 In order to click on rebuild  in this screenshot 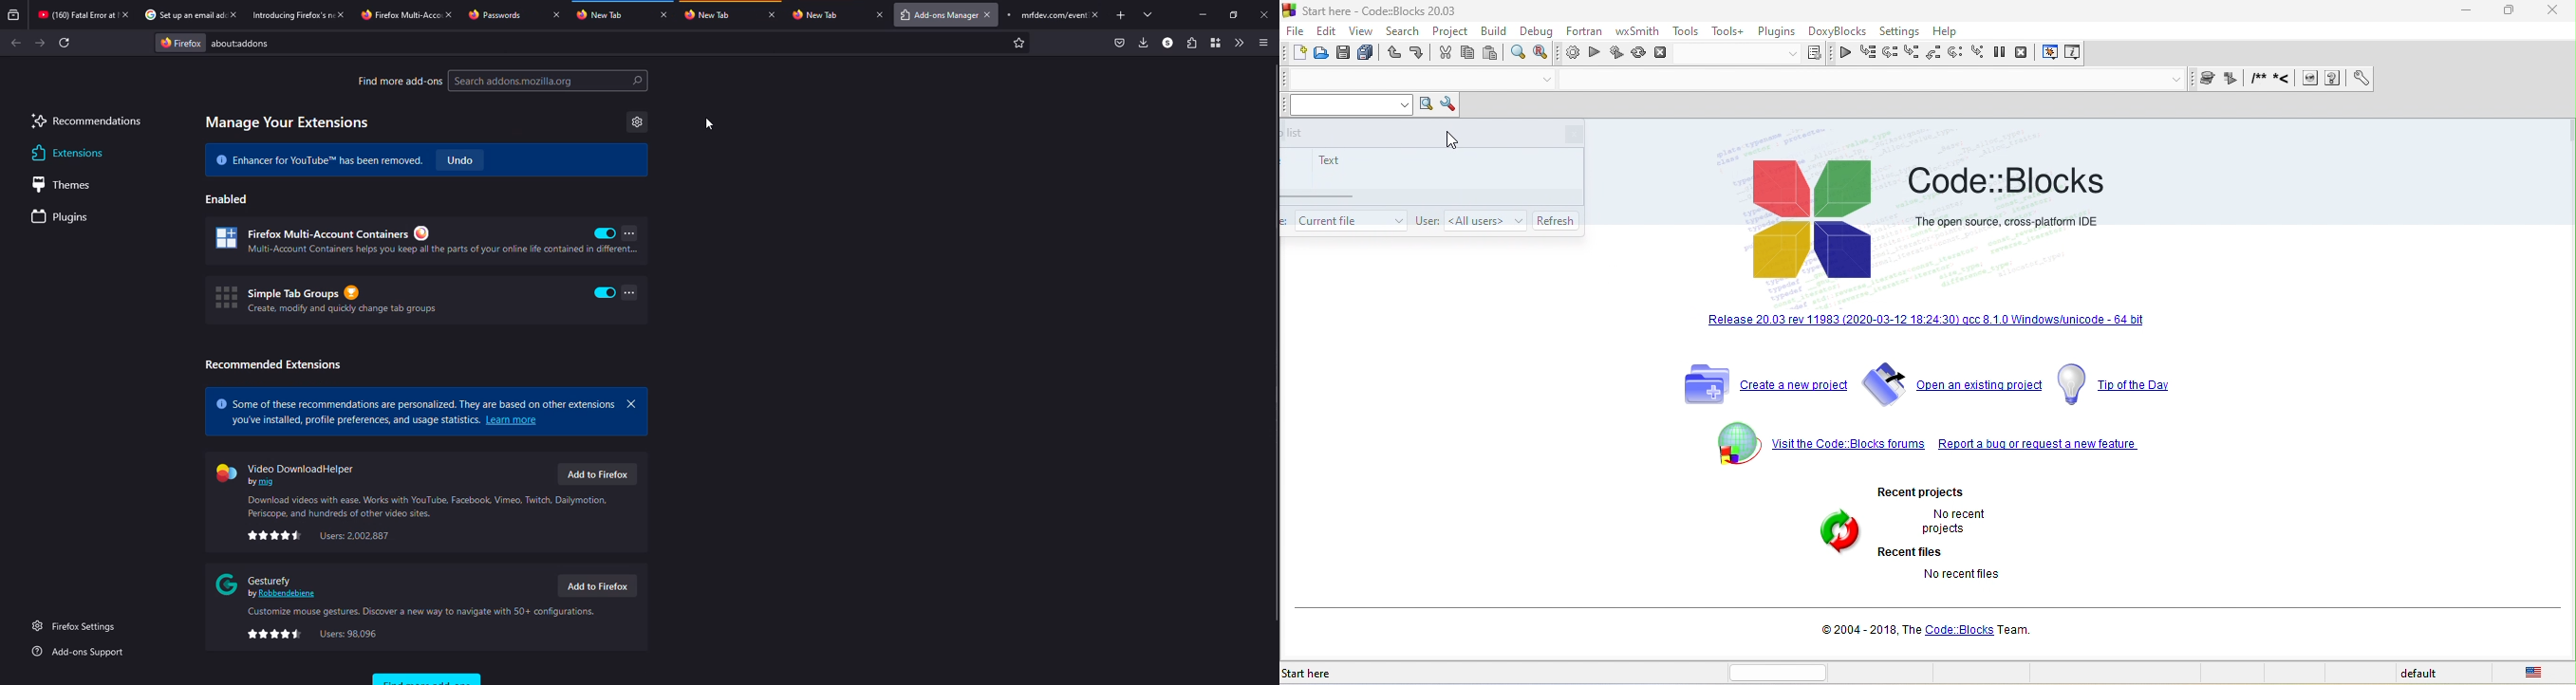, I will do `click(1640, 54)`.